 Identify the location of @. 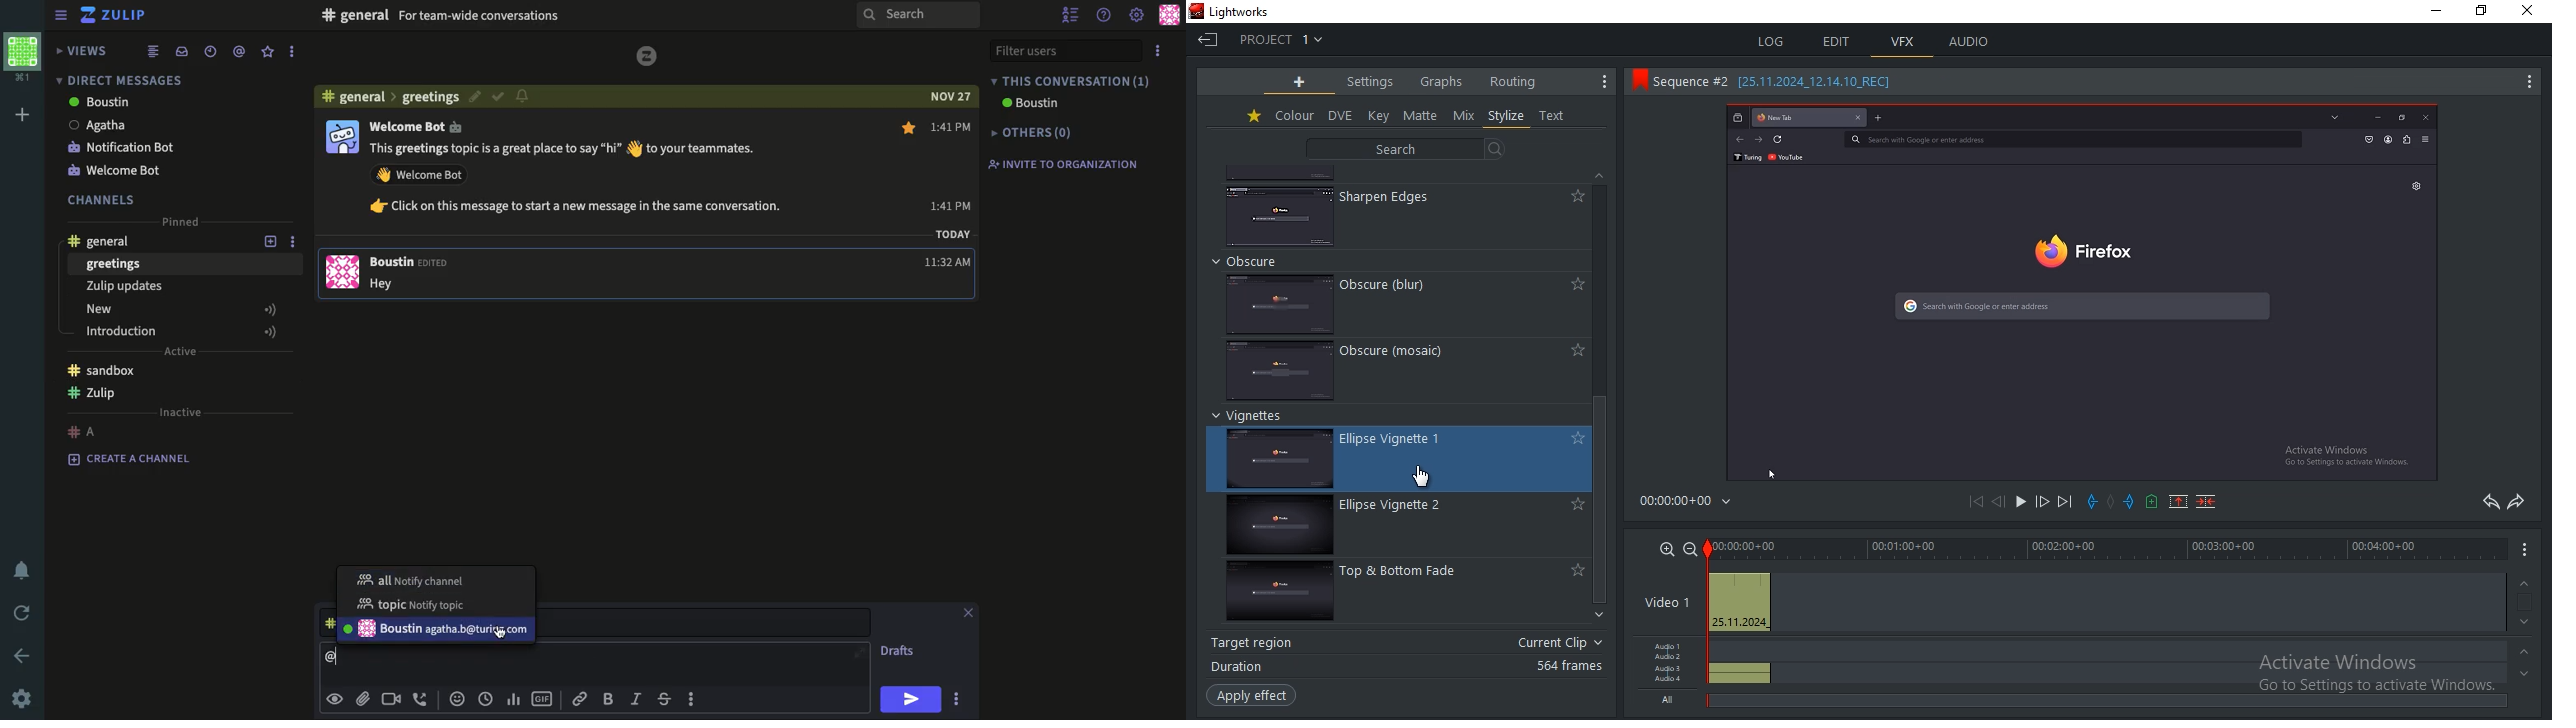
(337, 656).